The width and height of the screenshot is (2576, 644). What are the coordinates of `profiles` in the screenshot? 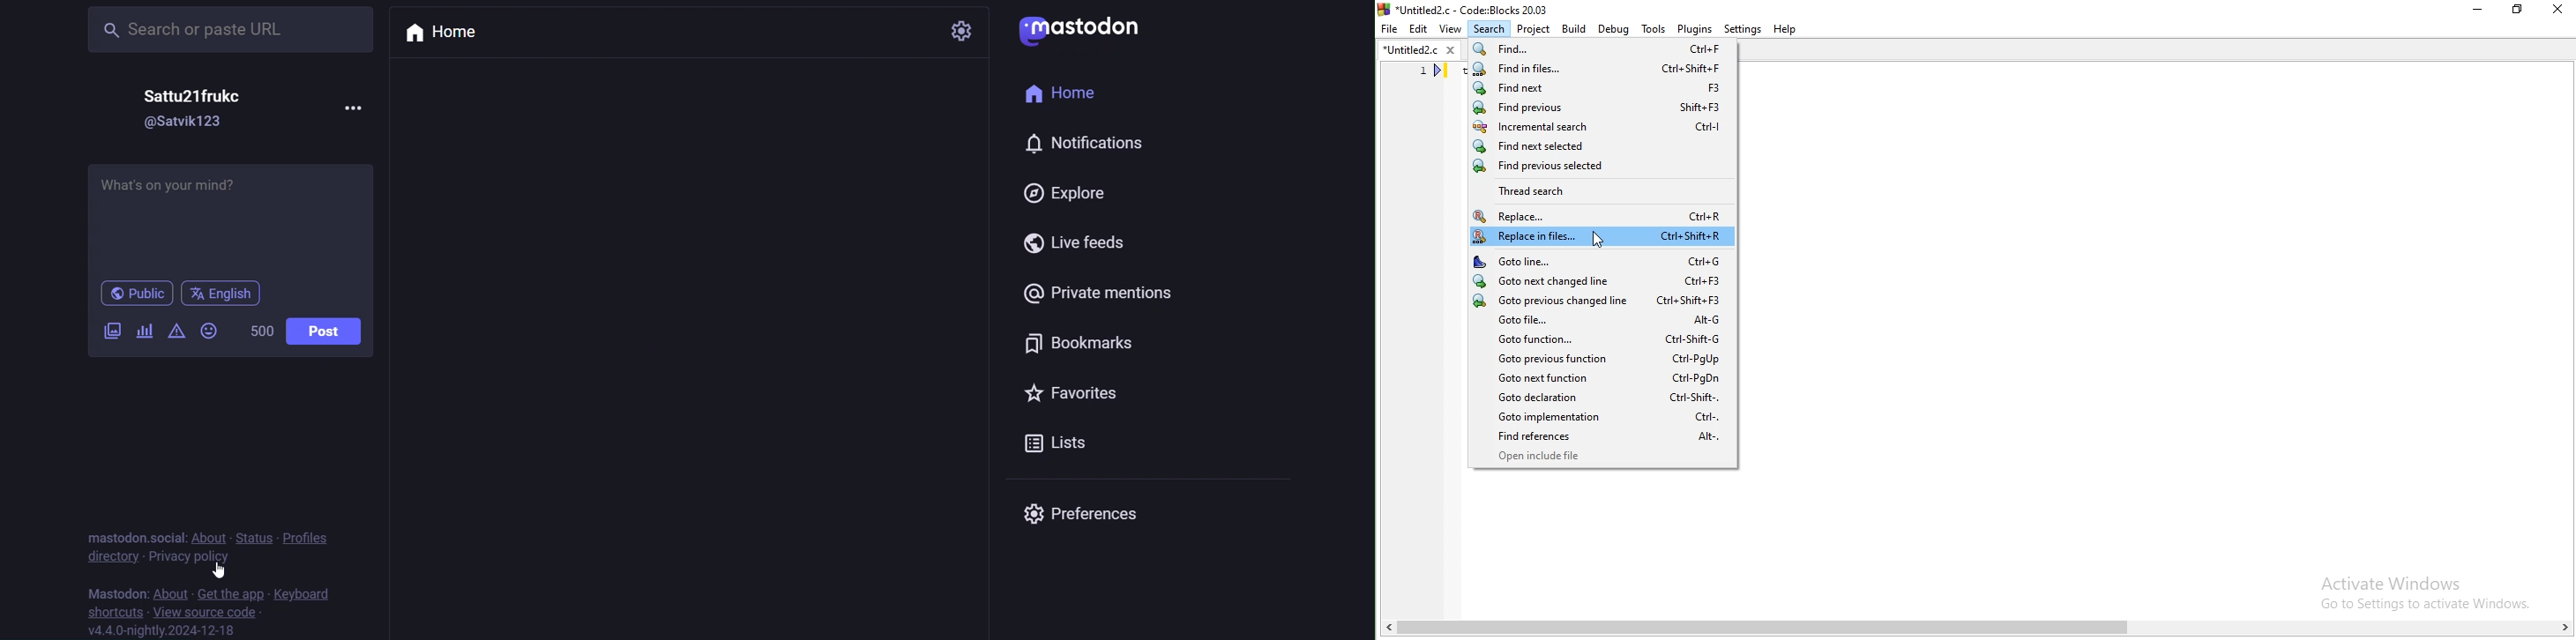 It's located at (310, 535).